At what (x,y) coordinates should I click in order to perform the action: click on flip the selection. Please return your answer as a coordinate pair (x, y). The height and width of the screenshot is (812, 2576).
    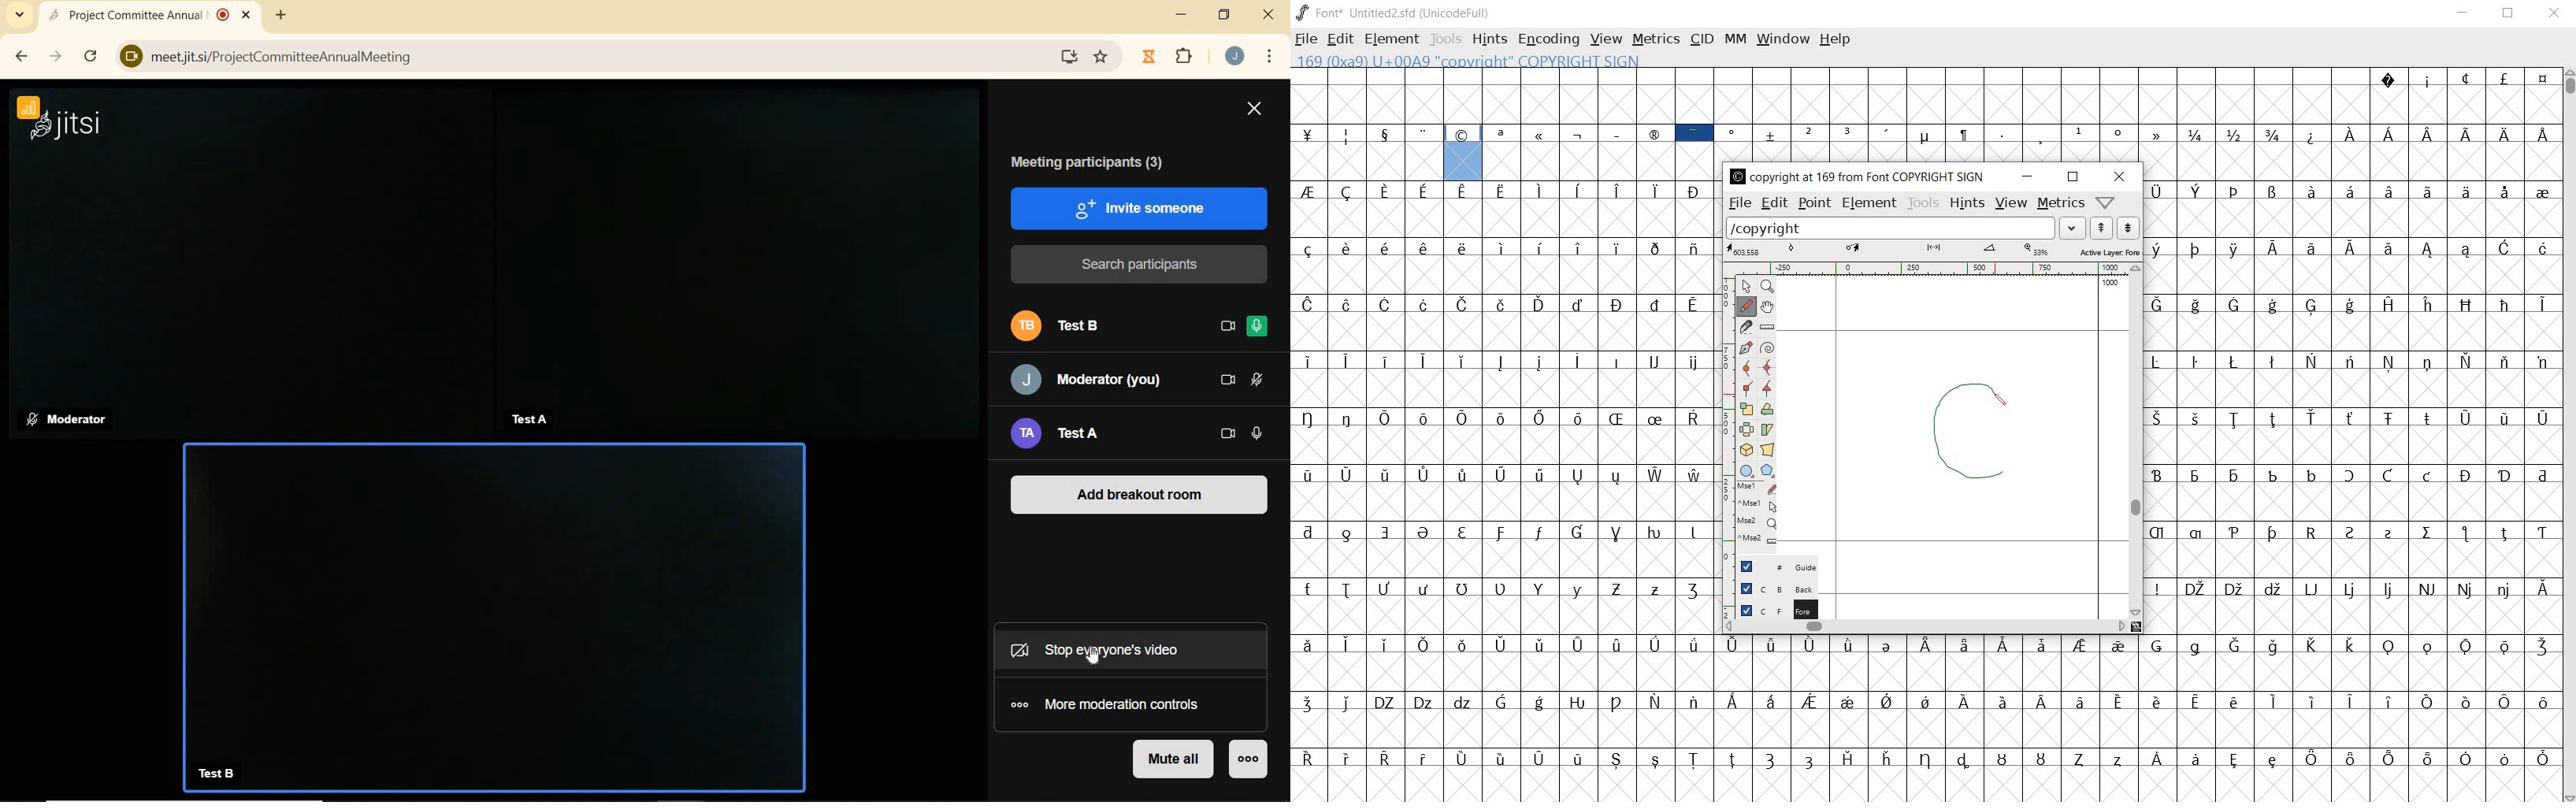
    Looking at the image, I should click on (1747, 429).